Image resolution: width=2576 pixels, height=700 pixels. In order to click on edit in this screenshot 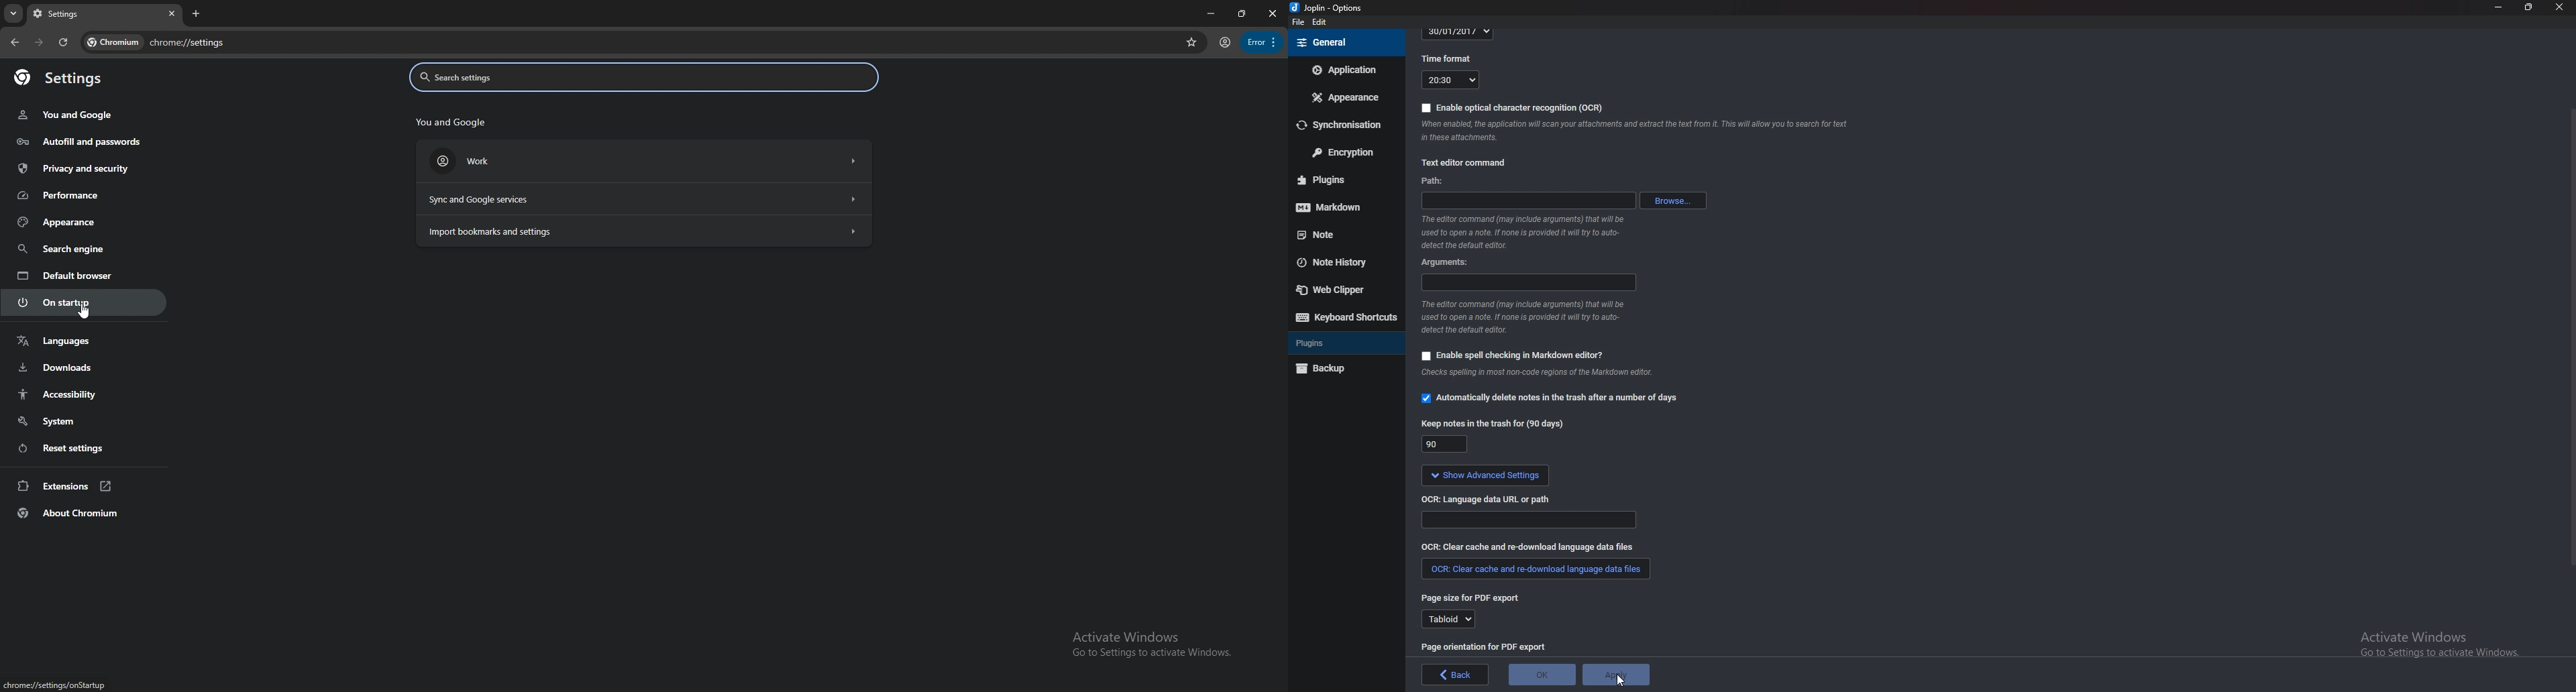, I will do `click(1320, 23)`.